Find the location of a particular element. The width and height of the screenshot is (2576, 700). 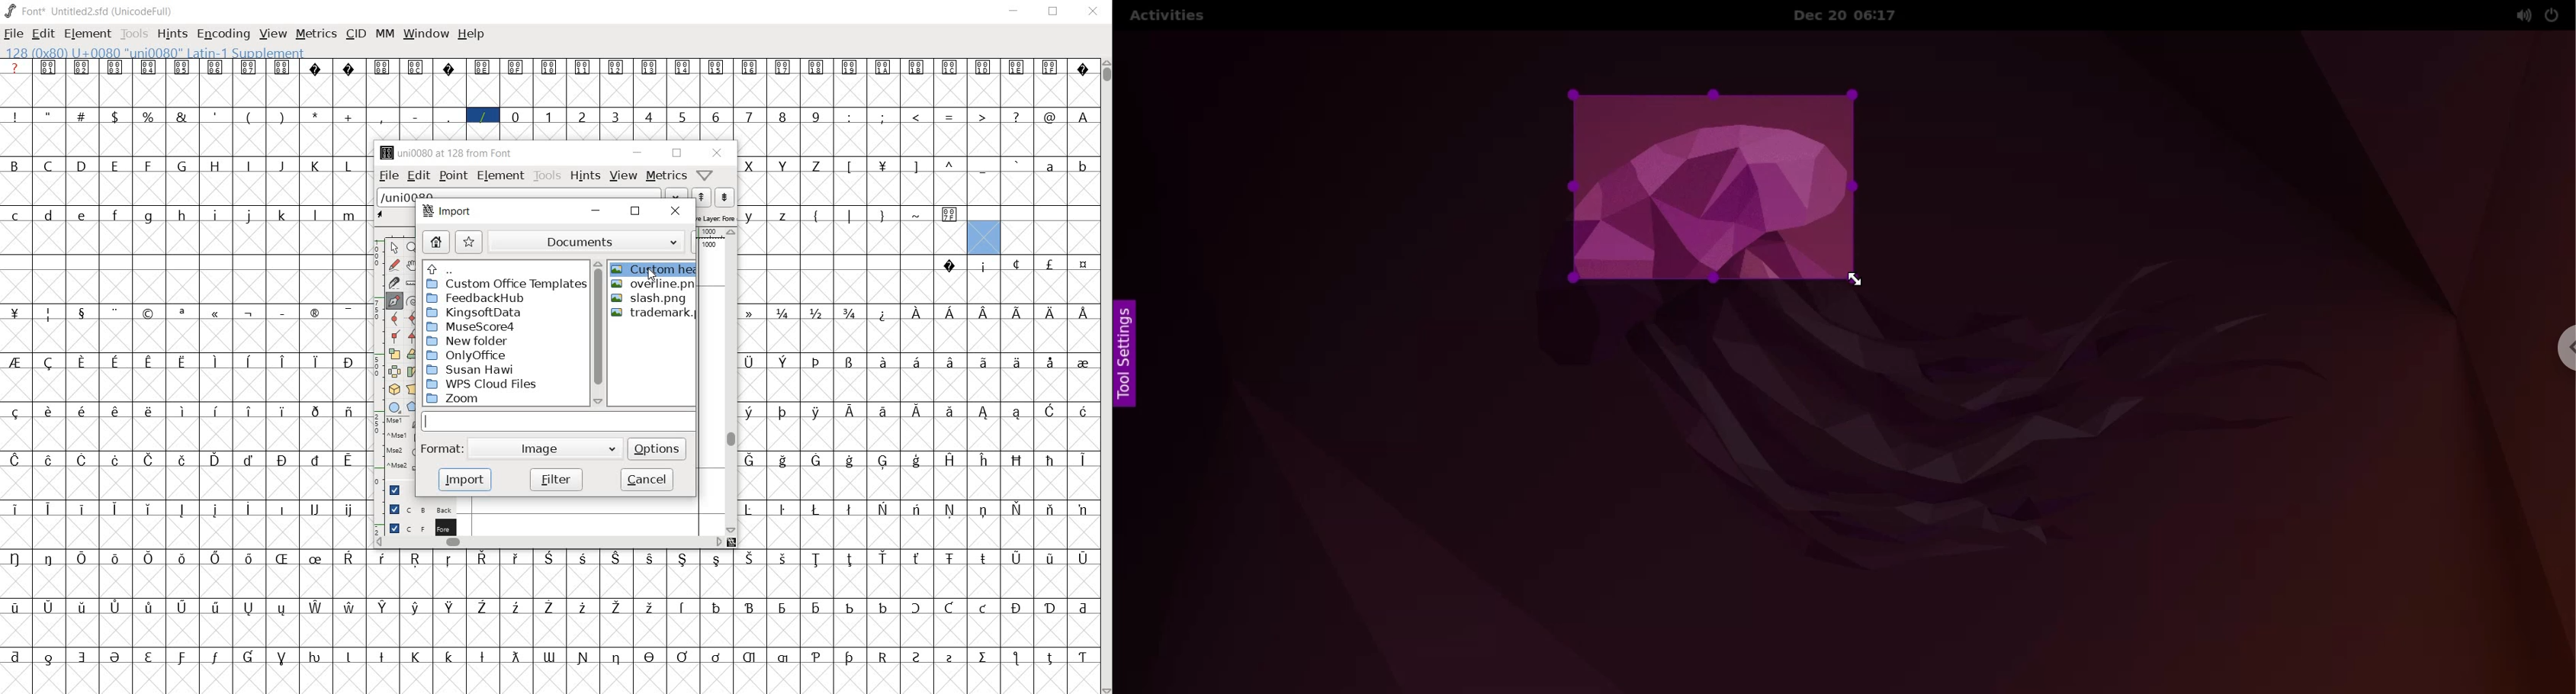

CLOSE is located at coordinates (1093, 12).